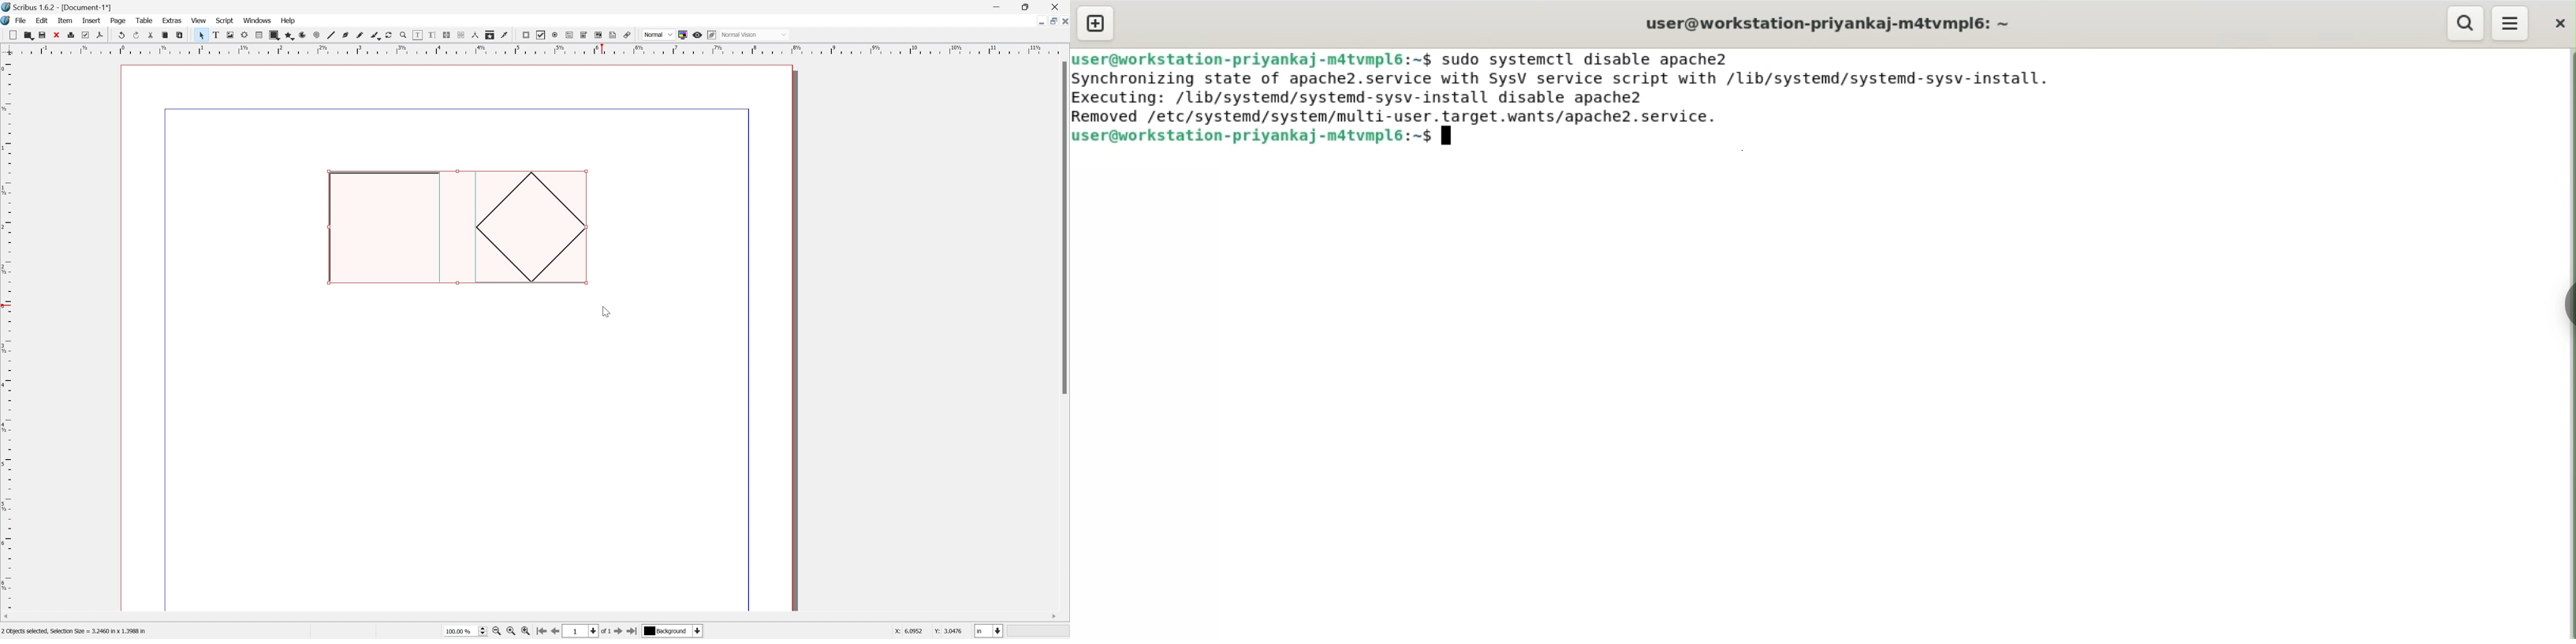  What do you see at coordinates (997, 6) in the screenshot?
I see `Minimize` at bounding box center [997, 6].